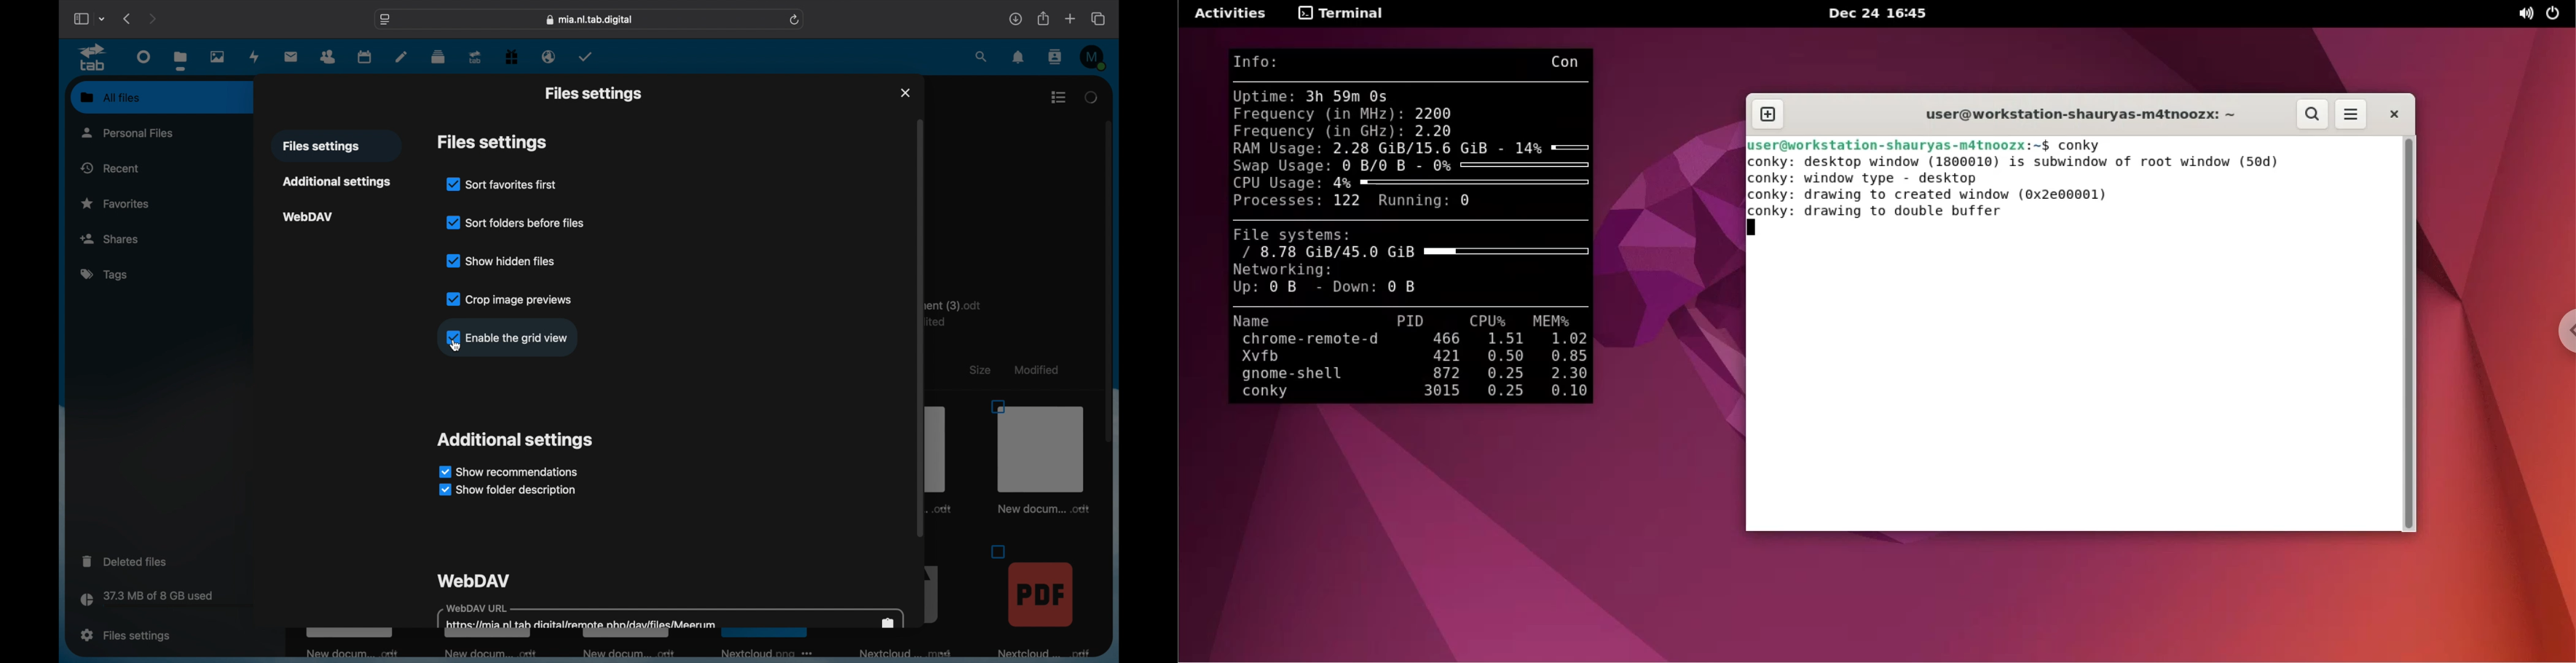  Describe the element at coordinates (635, 654) in the screenshot. I see `new document` at that location.